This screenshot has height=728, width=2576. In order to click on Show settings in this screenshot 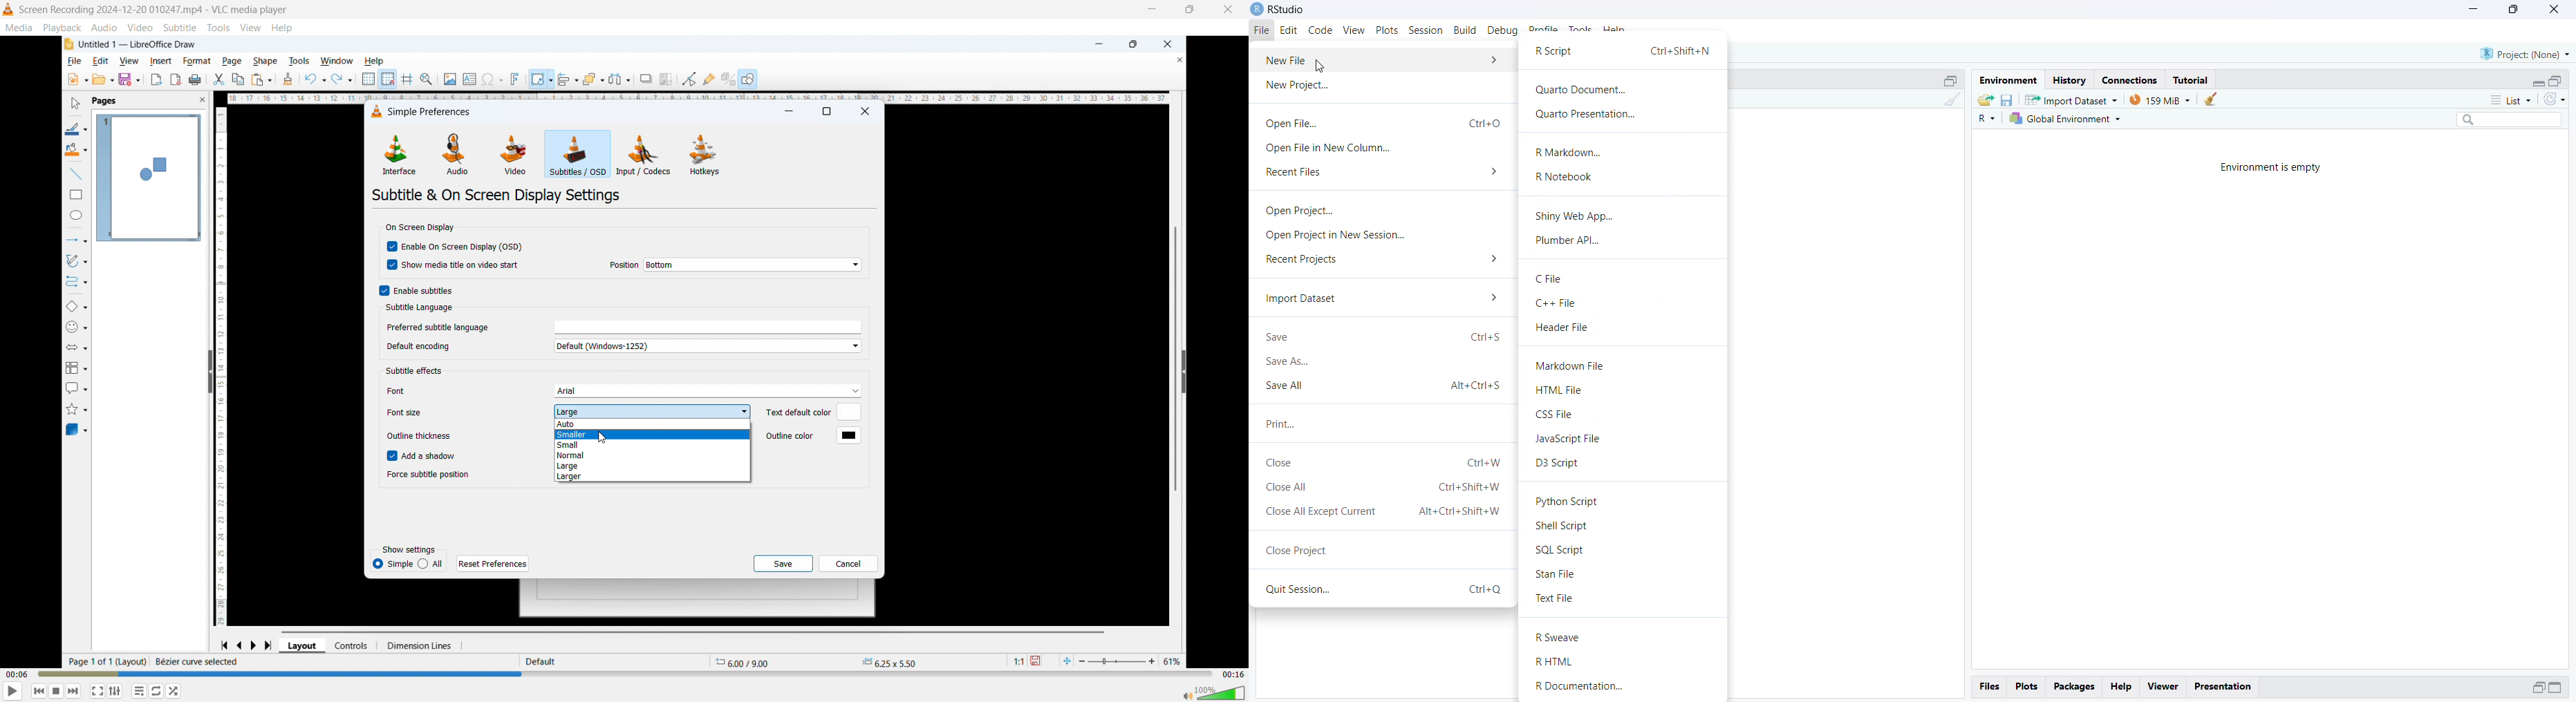, I will do `click(409, 550)`.